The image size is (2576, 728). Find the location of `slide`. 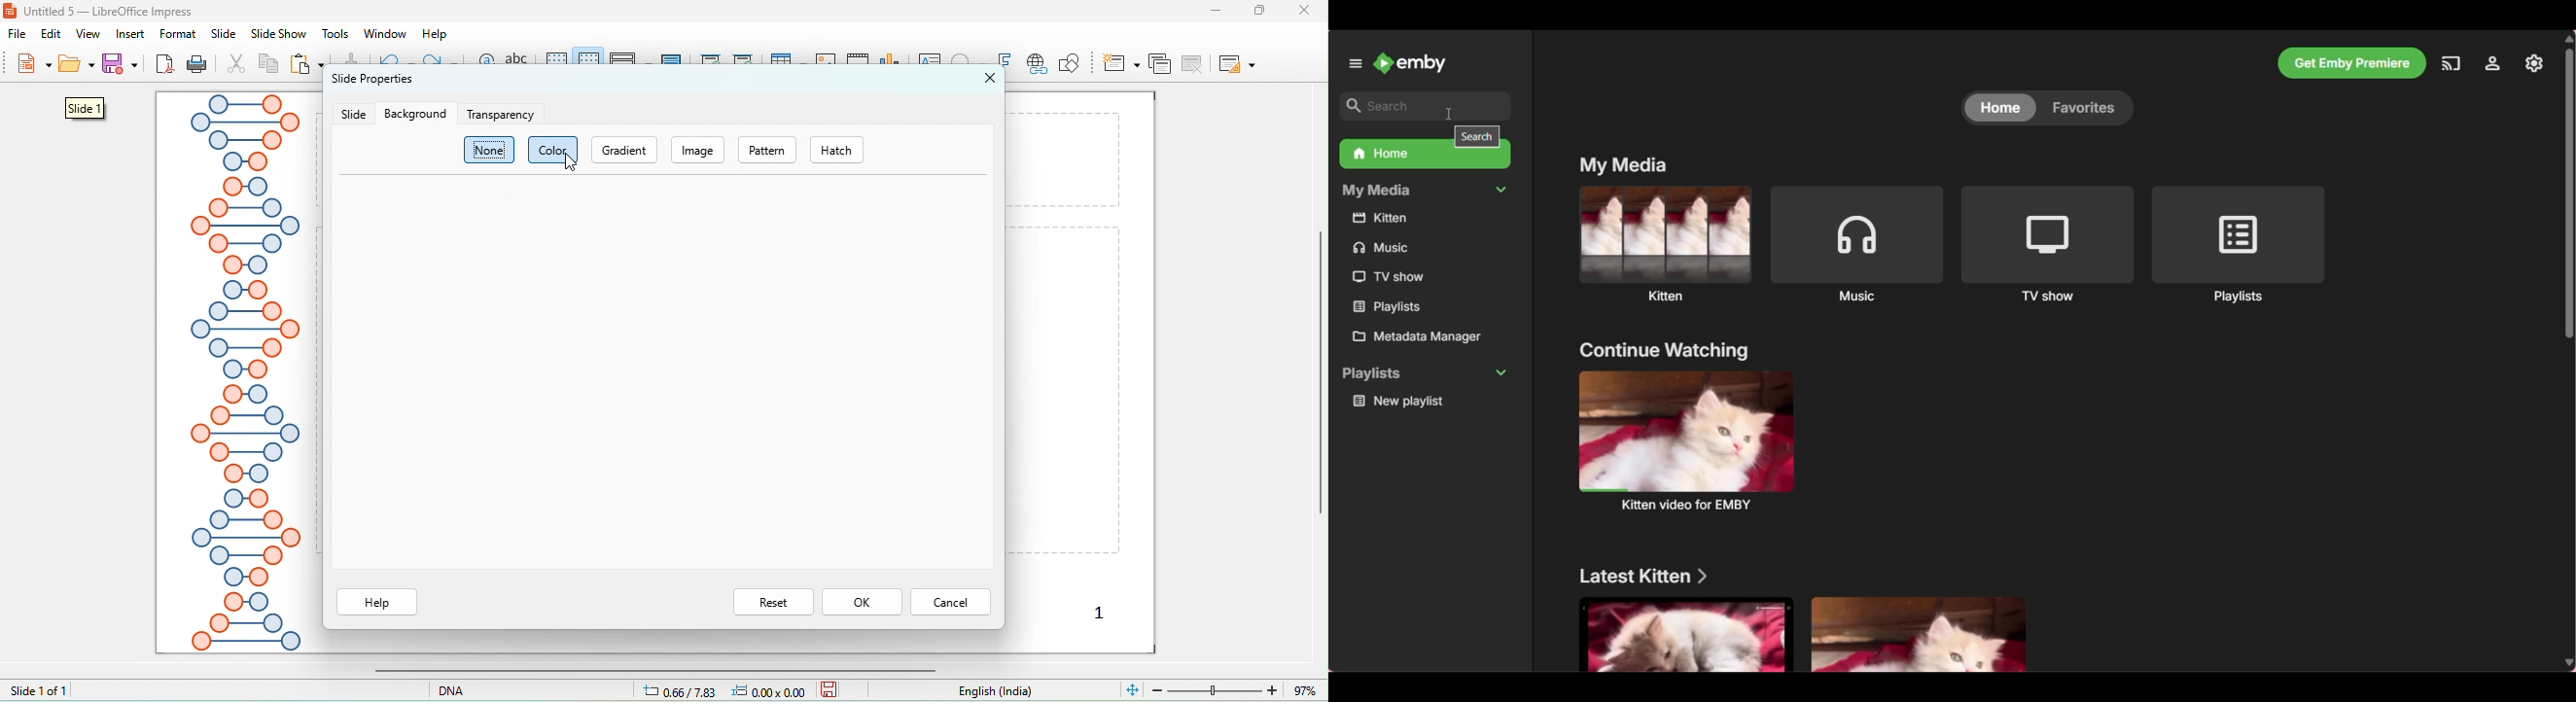

slide is located at coordinates (224, 34).